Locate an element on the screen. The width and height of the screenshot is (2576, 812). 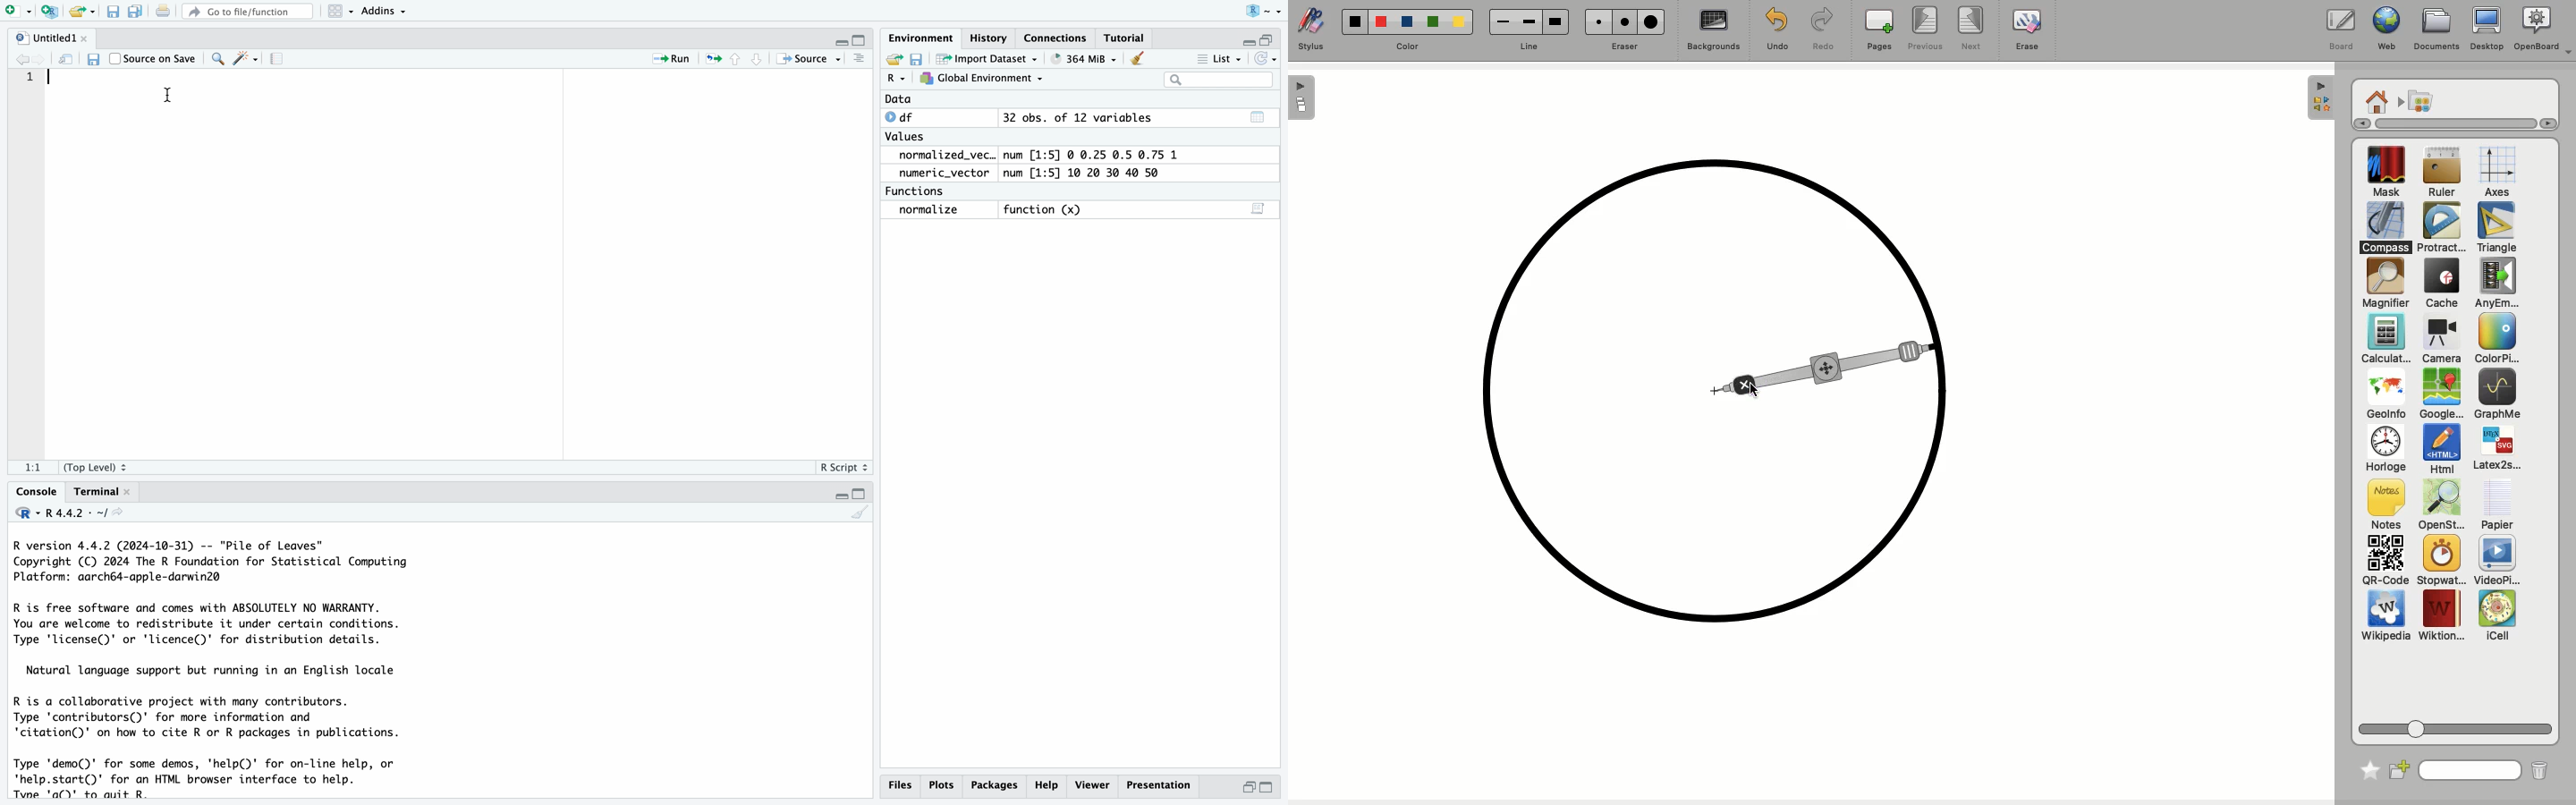
function (x) is located at coordinates (1046, 211).